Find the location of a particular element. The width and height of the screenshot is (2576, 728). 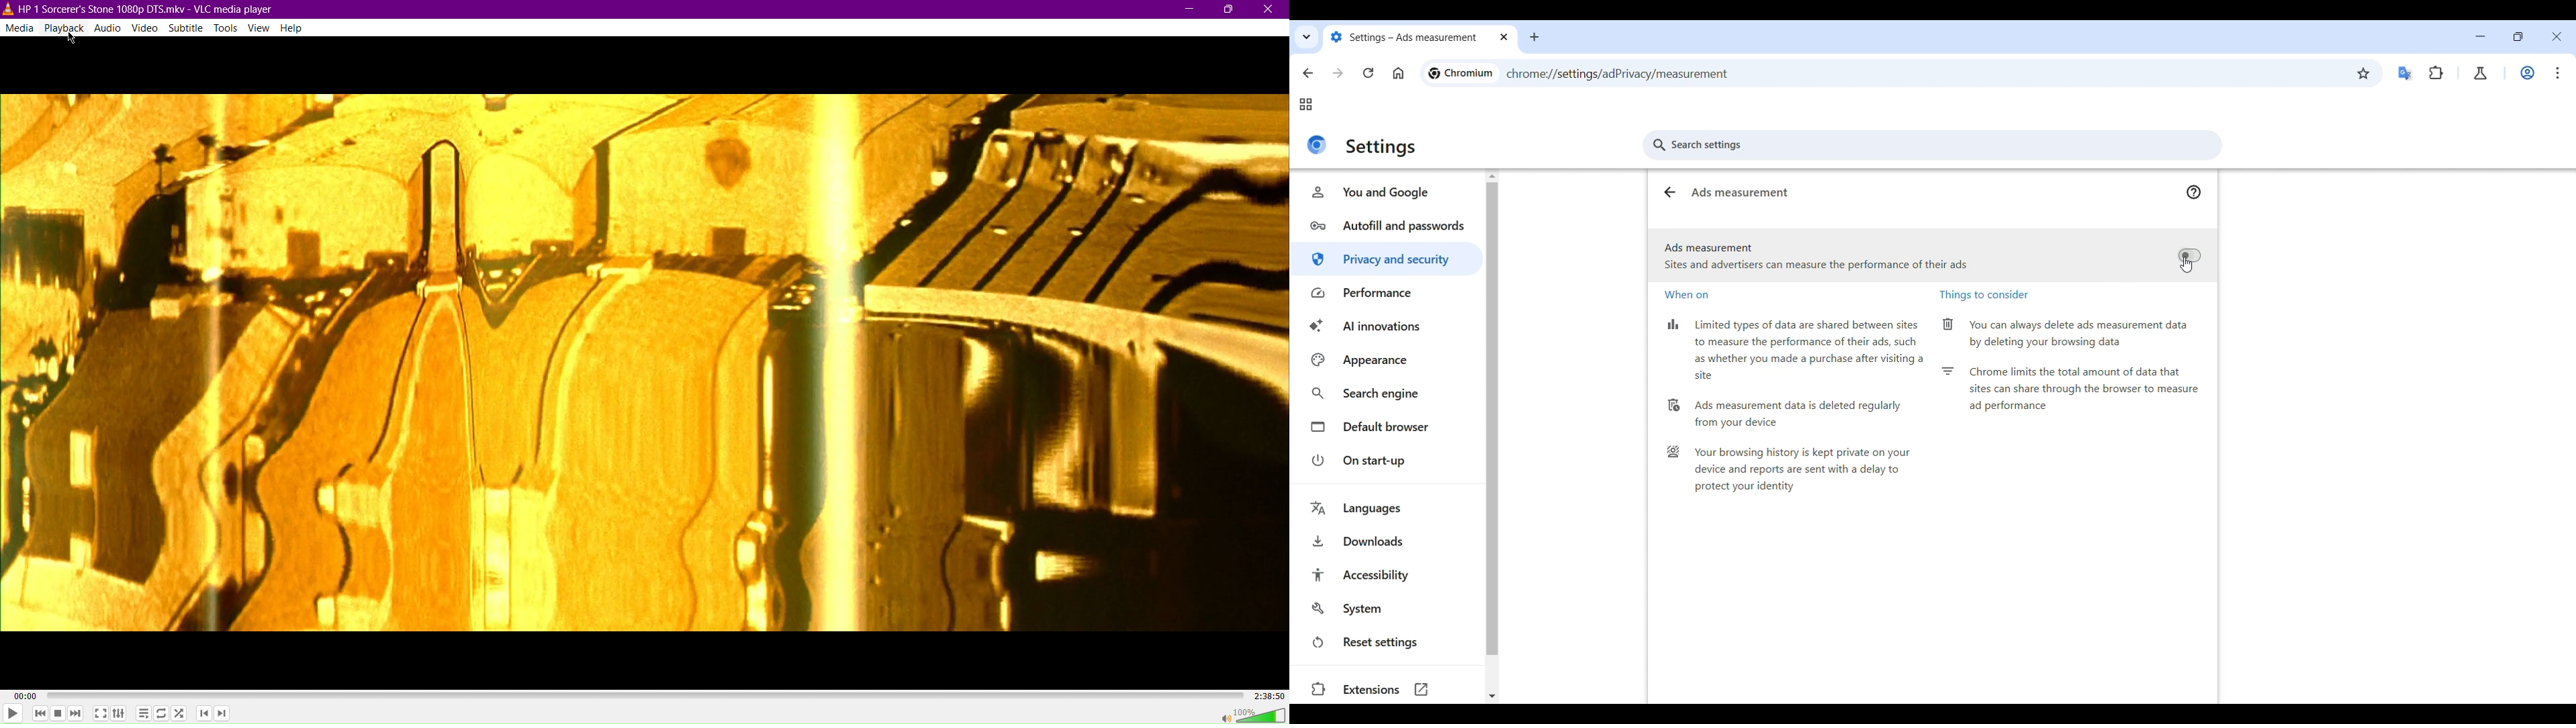

Video is located at coordinates (645, 364).